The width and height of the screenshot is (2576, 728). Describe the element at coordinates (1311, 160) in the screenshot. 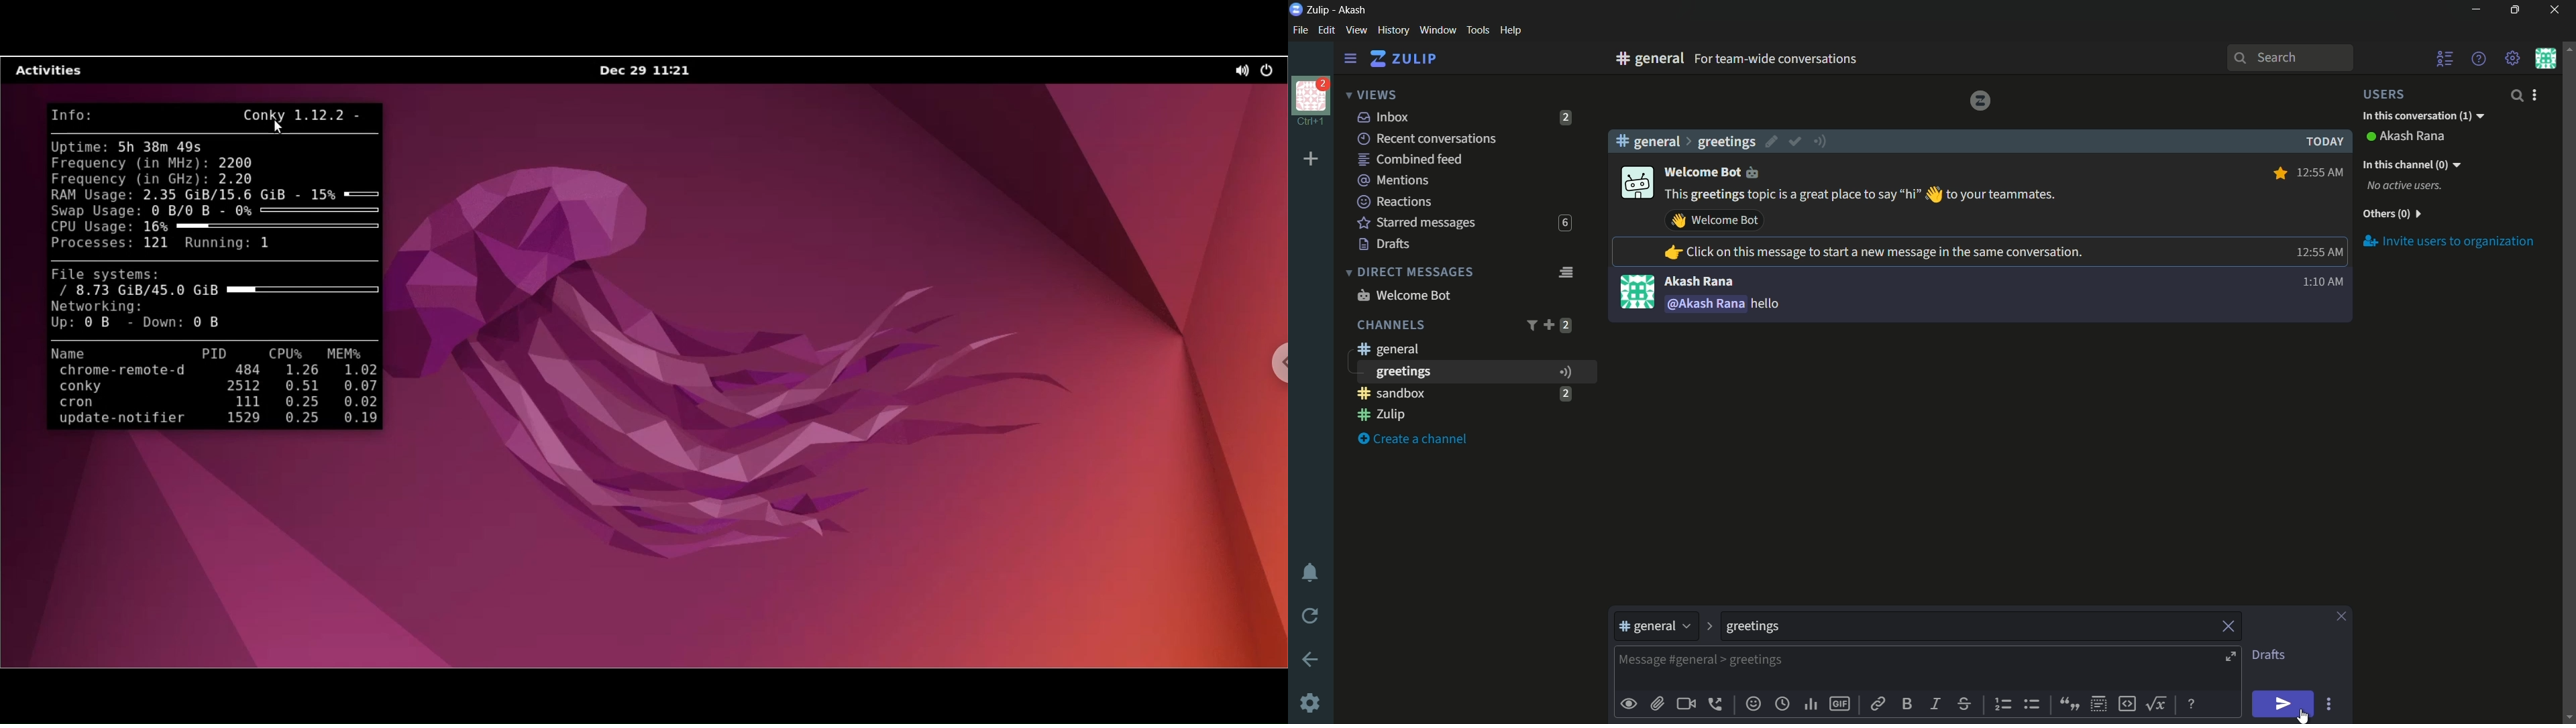

I see `add organization` at that location.